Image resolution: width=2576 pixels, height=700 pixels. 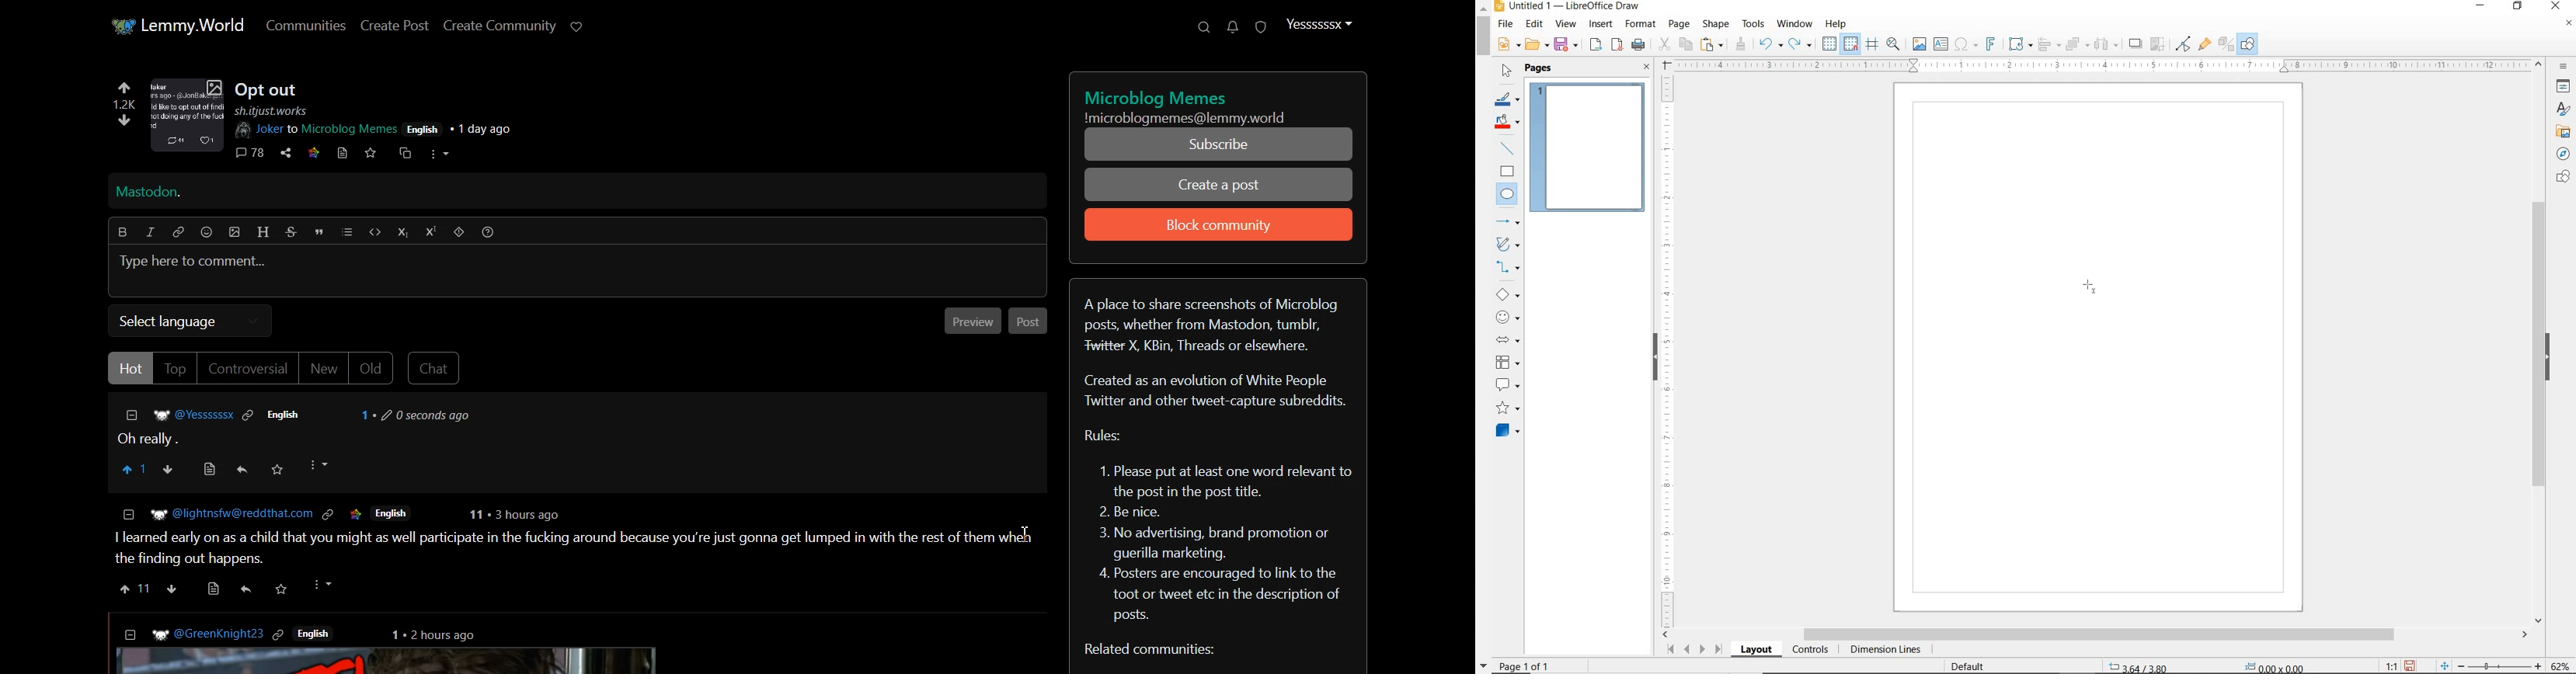 What do you see at coordinates (1972, 665) in the screenshot?
I see `DEFAULT` at bounding box center [1972, 665].